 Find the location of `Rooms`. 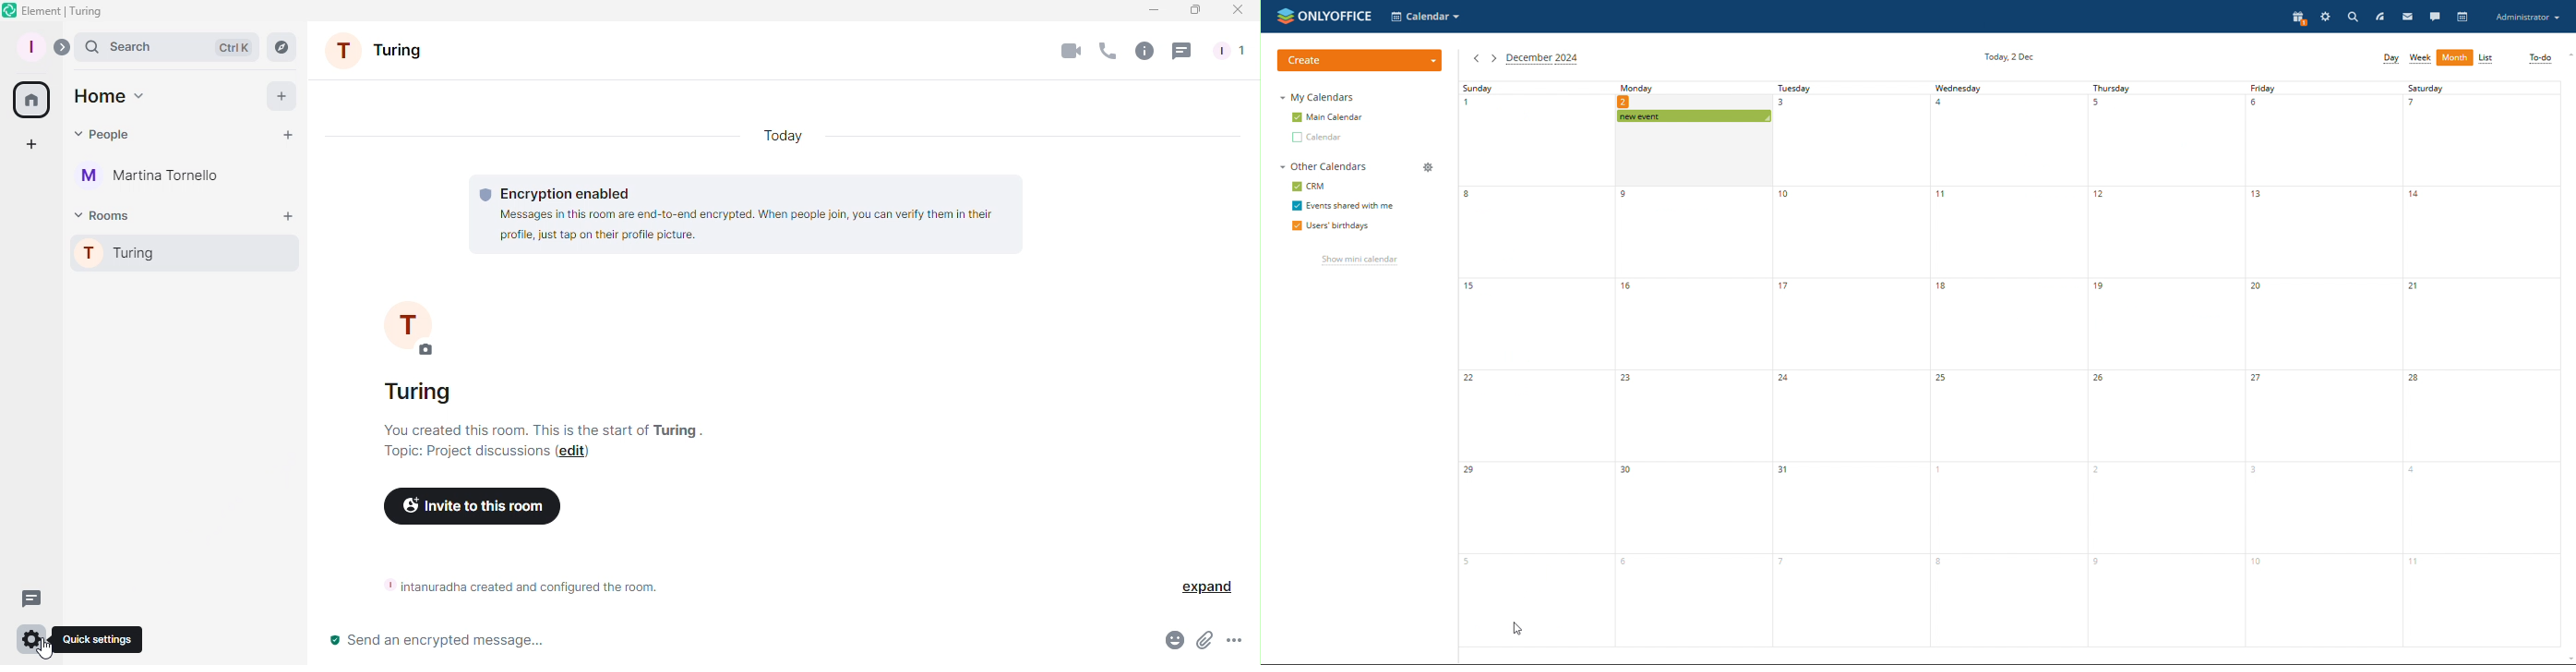

Rooms is located at coordinates (112, 214).